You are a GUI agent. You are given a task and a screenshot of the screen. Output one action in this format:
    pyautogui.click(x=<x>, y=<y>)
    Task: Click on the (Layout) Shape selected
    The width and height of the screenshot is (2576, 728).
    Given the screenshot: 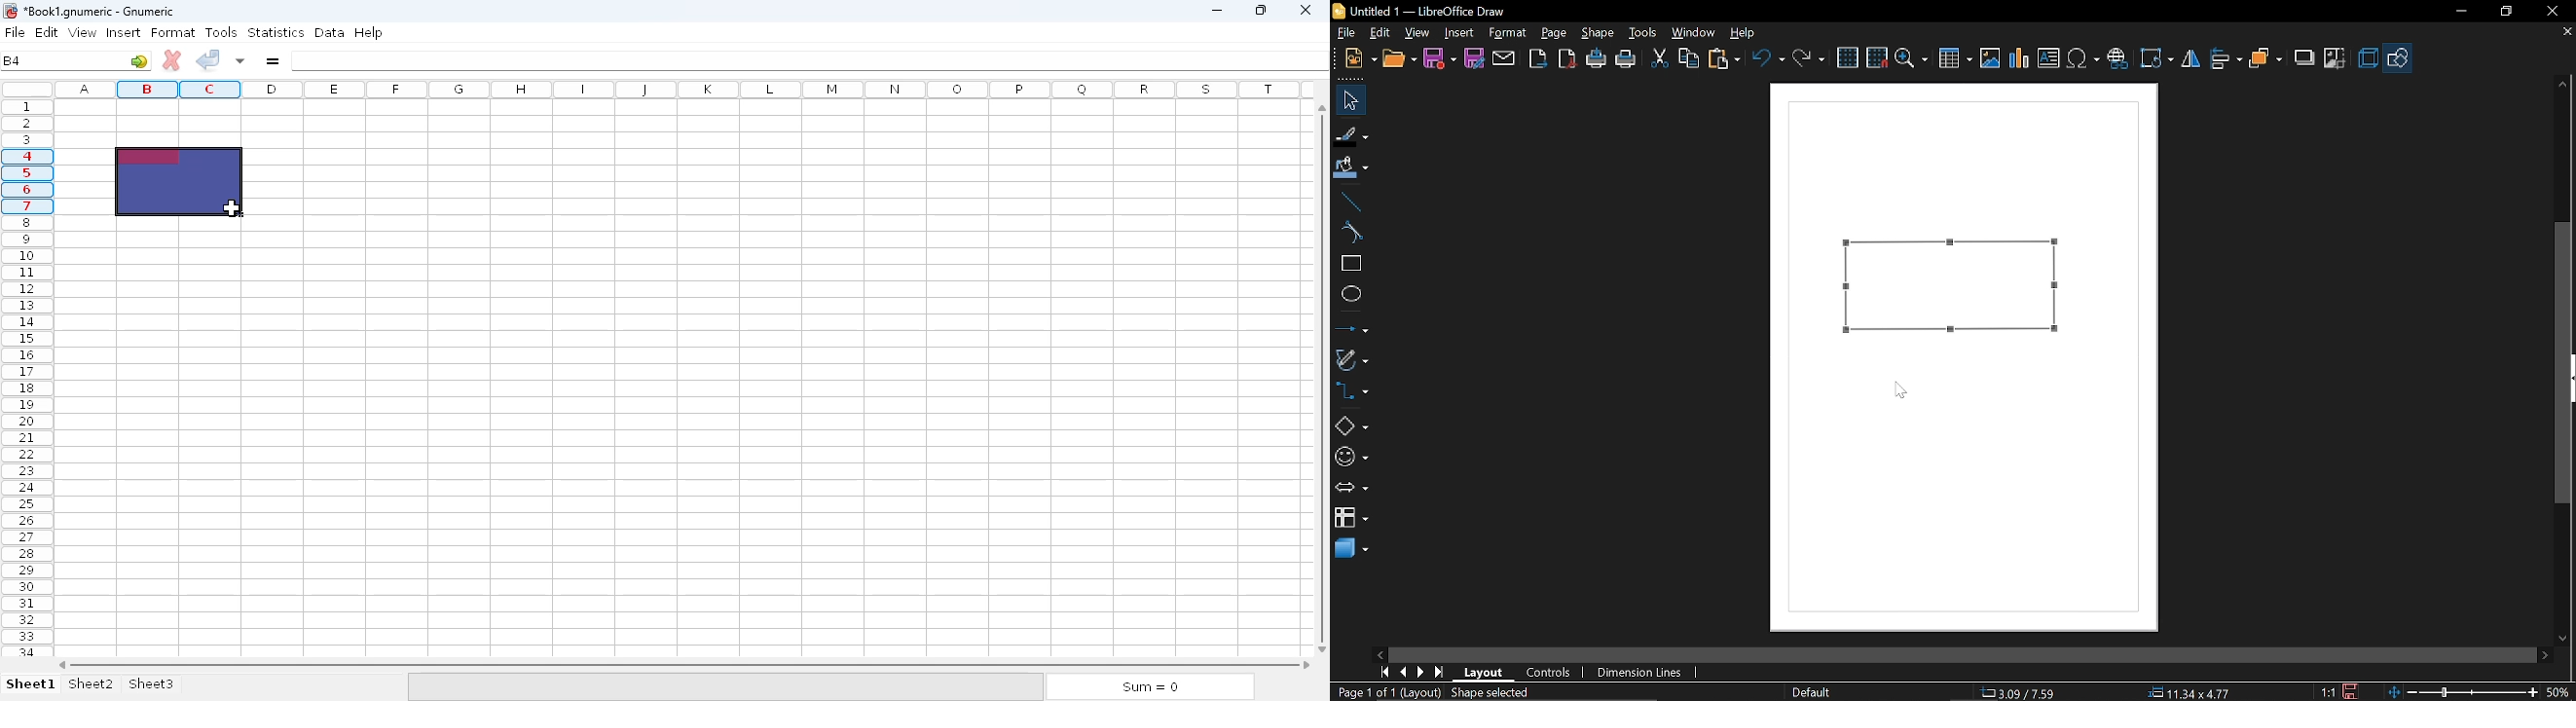 What is the action you would take?
    pyautogui.click(x=1468, y=692)
    